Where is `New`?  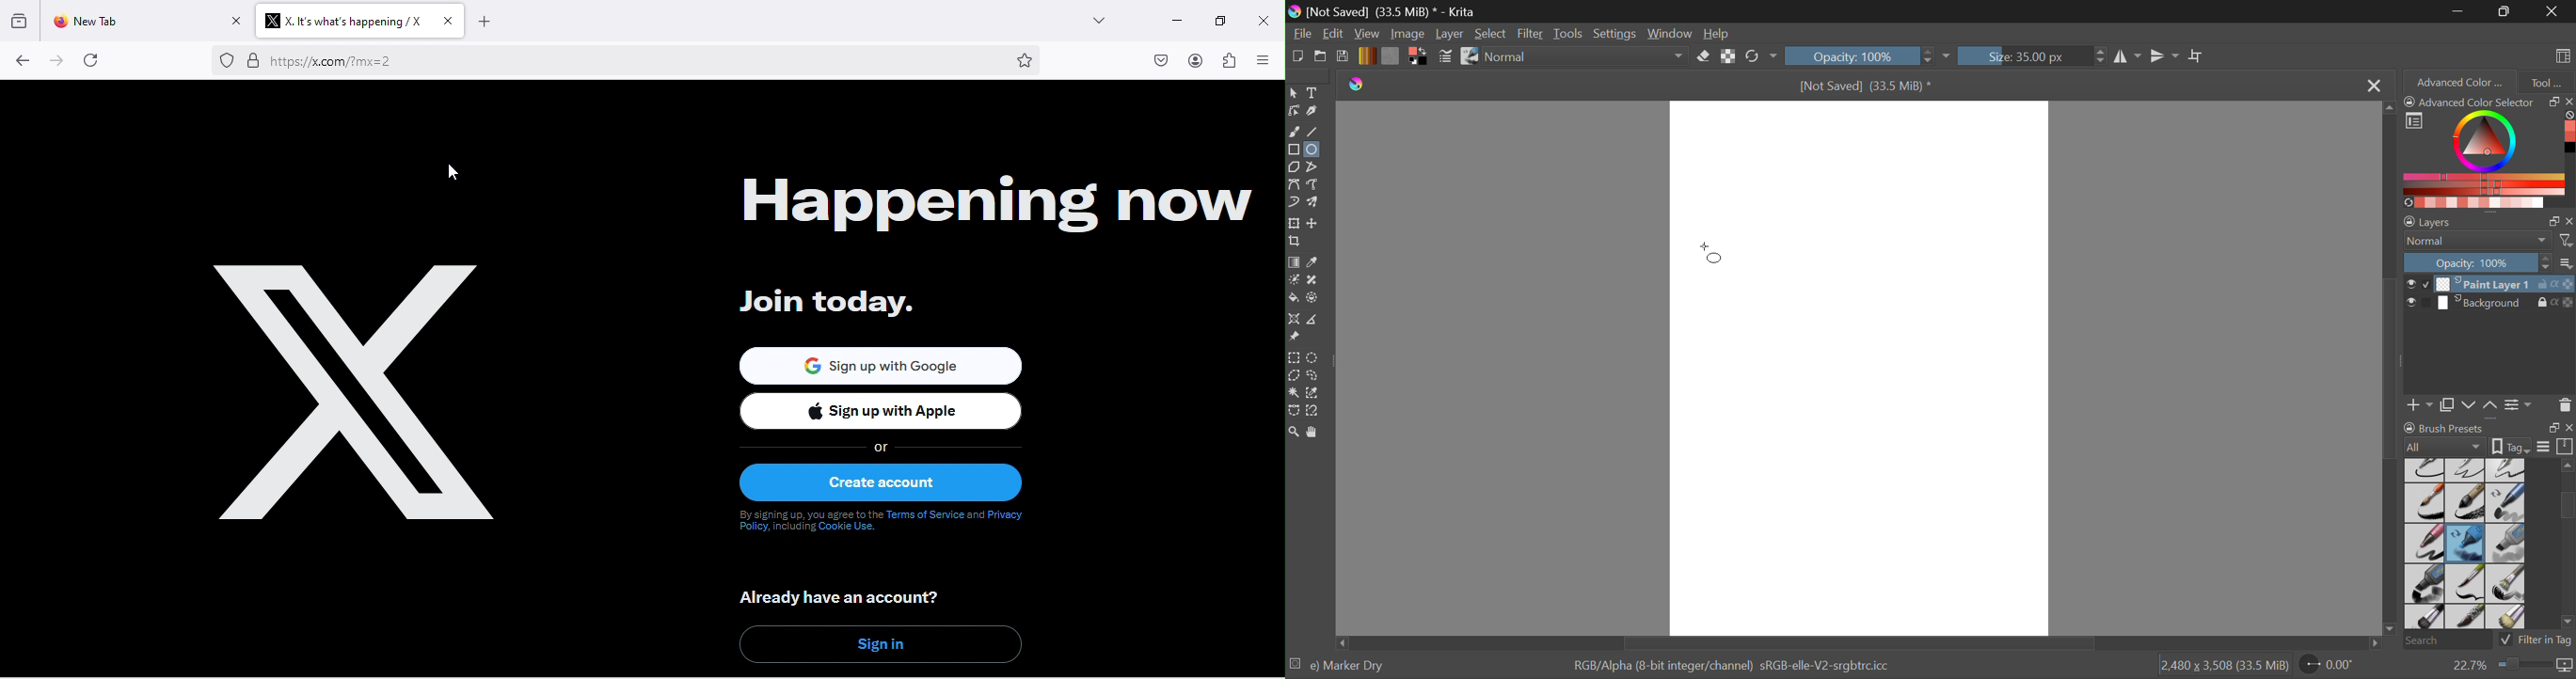 New is located at coordinates (1298, 58).